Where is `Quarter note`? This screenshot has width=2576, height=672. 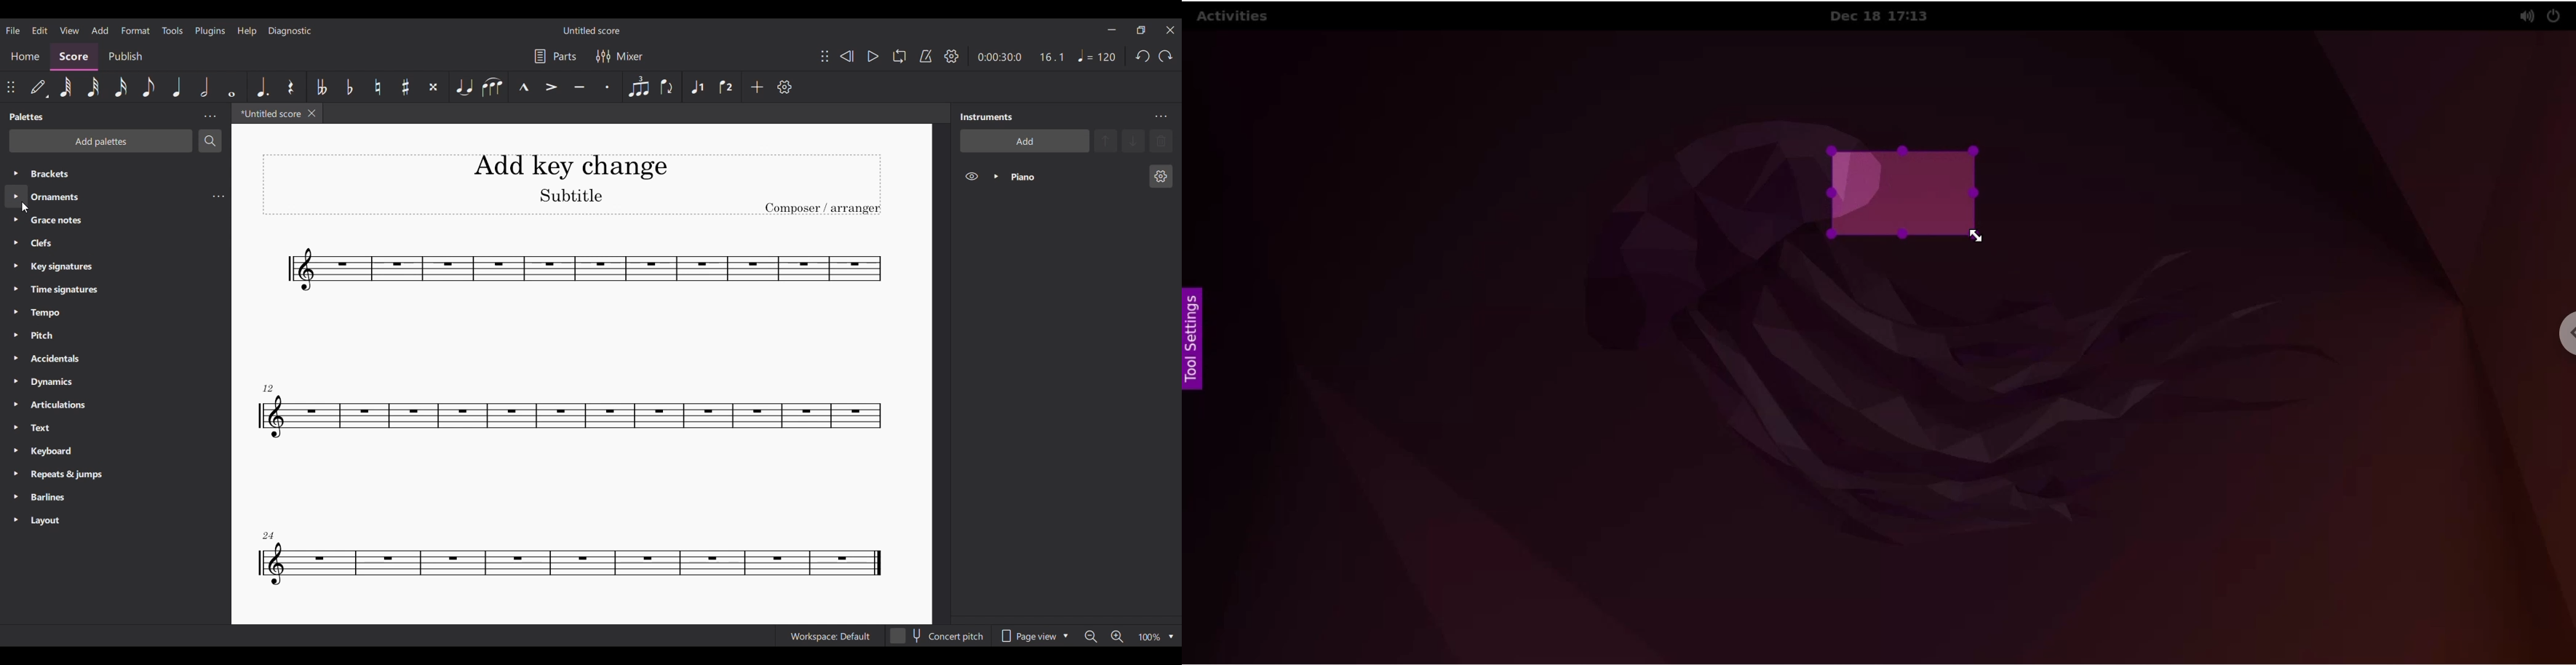 Quarter note is located at coordinates (1097, 55).